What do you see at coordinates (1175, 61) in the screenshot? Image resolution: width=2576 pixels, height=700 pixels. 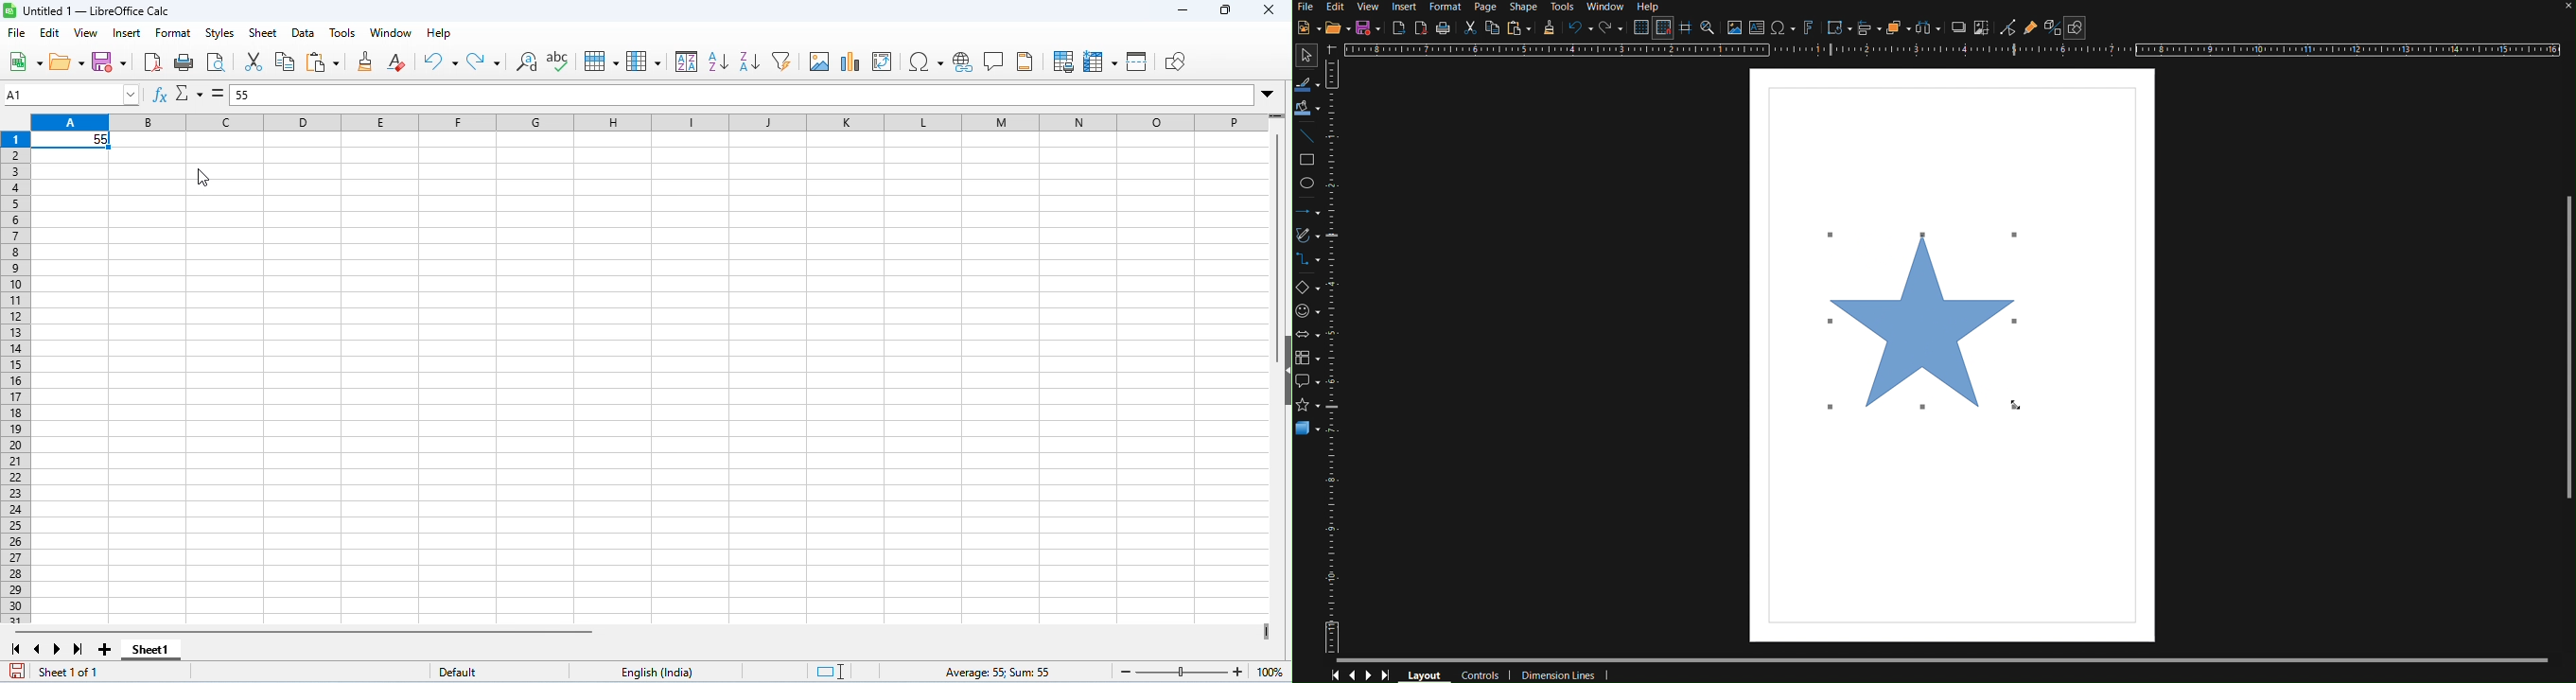 I see `show draw functions` at bounding box center [1175, 61].